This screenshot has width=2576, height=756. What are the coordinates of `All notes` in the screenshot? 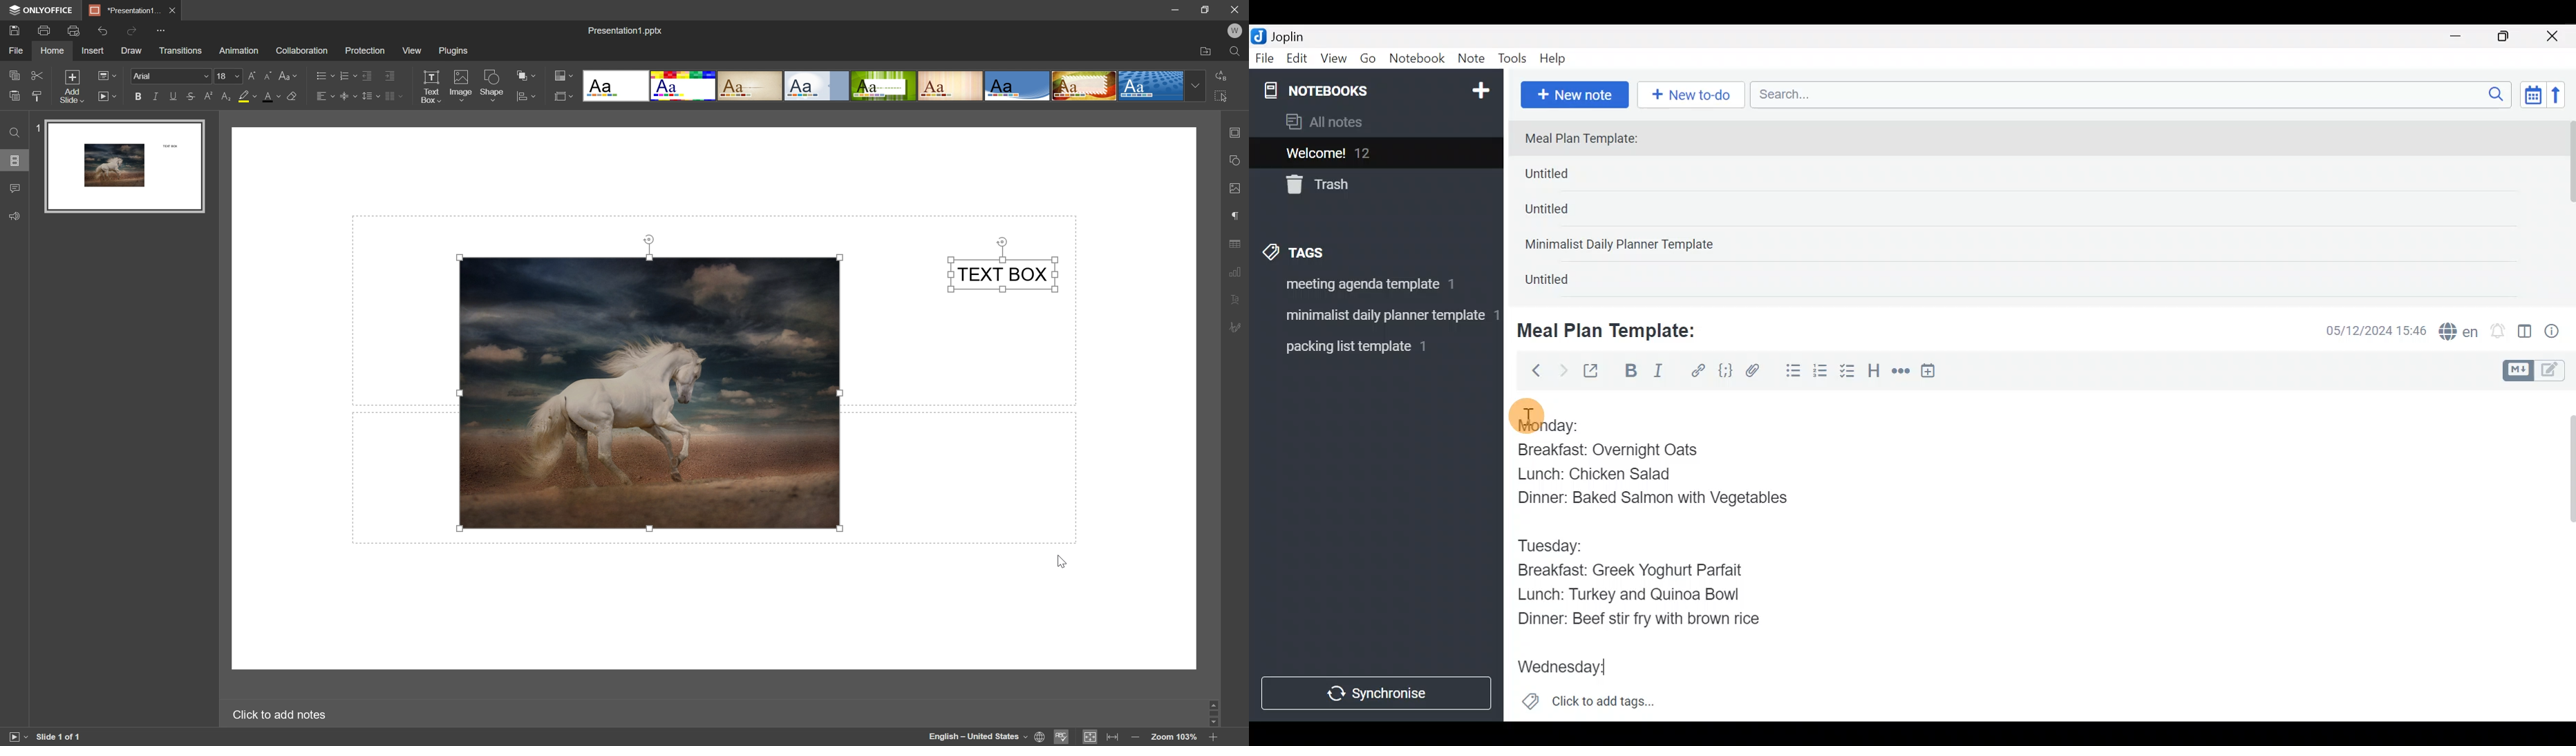 It's located at (1373, 123).